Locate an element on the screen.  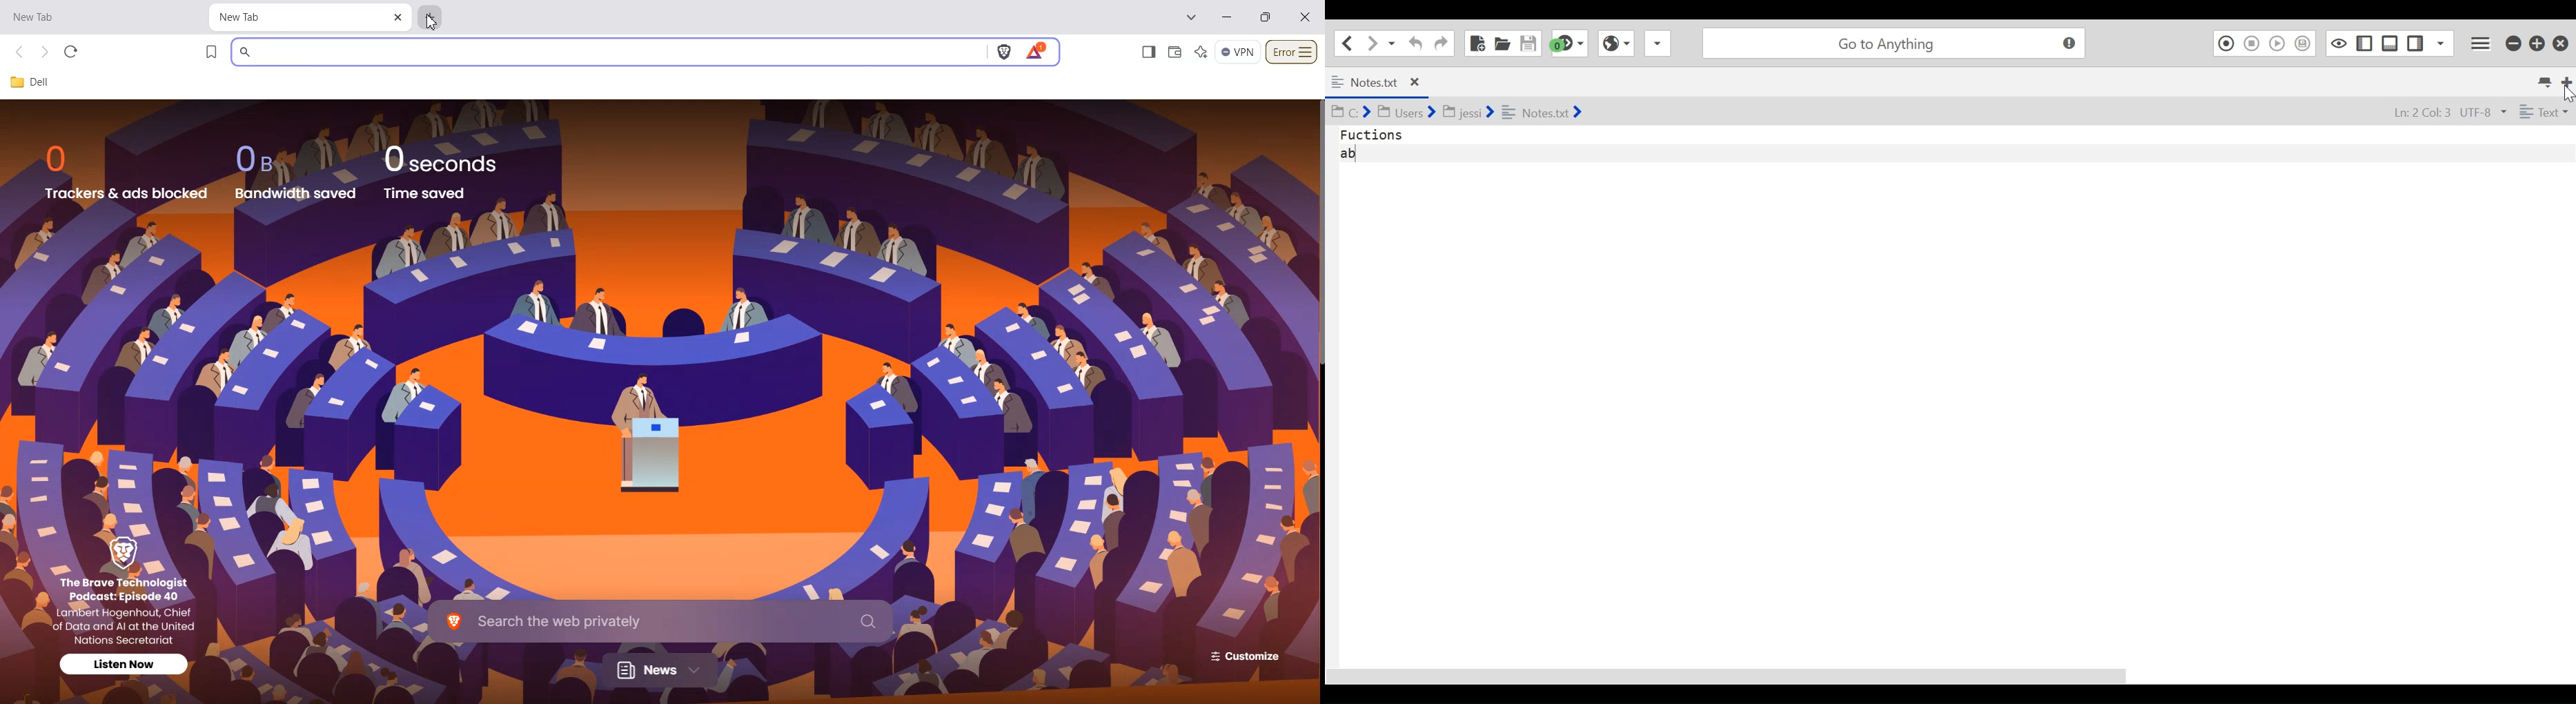
Click to go forward one location is located at coordinates (1372, 43).